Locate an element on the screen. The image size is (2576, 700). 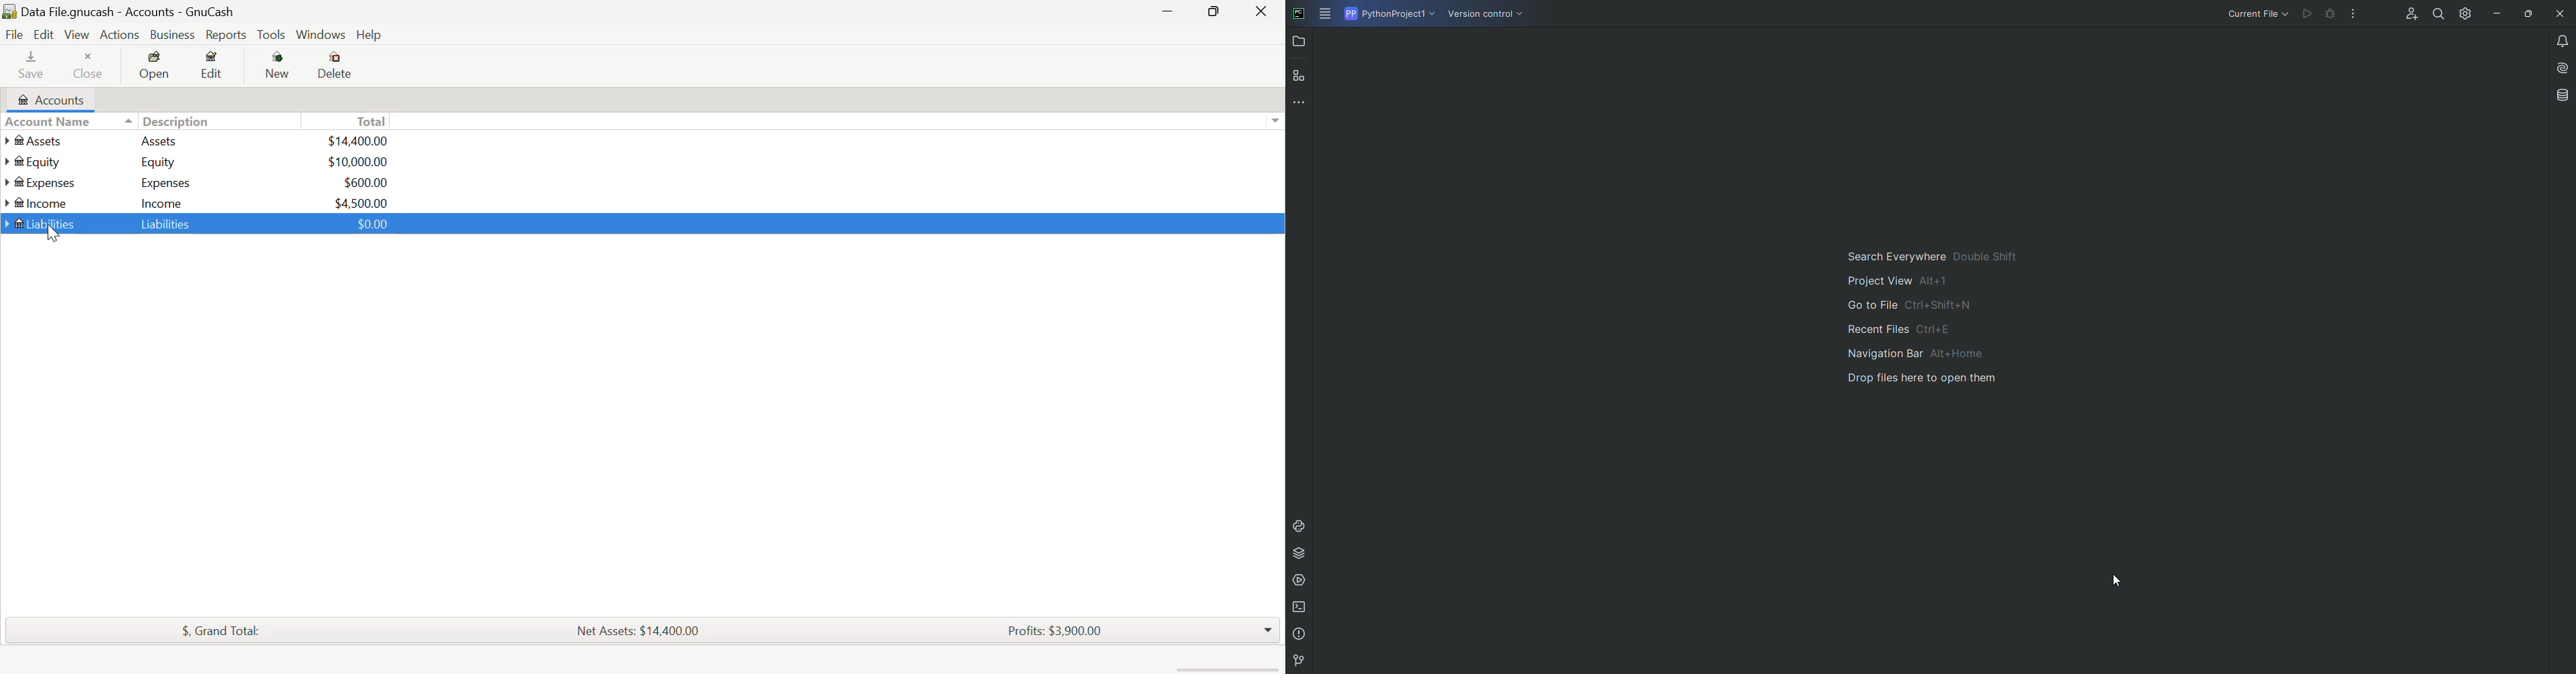
Equity is located at coordinates (161, 161).